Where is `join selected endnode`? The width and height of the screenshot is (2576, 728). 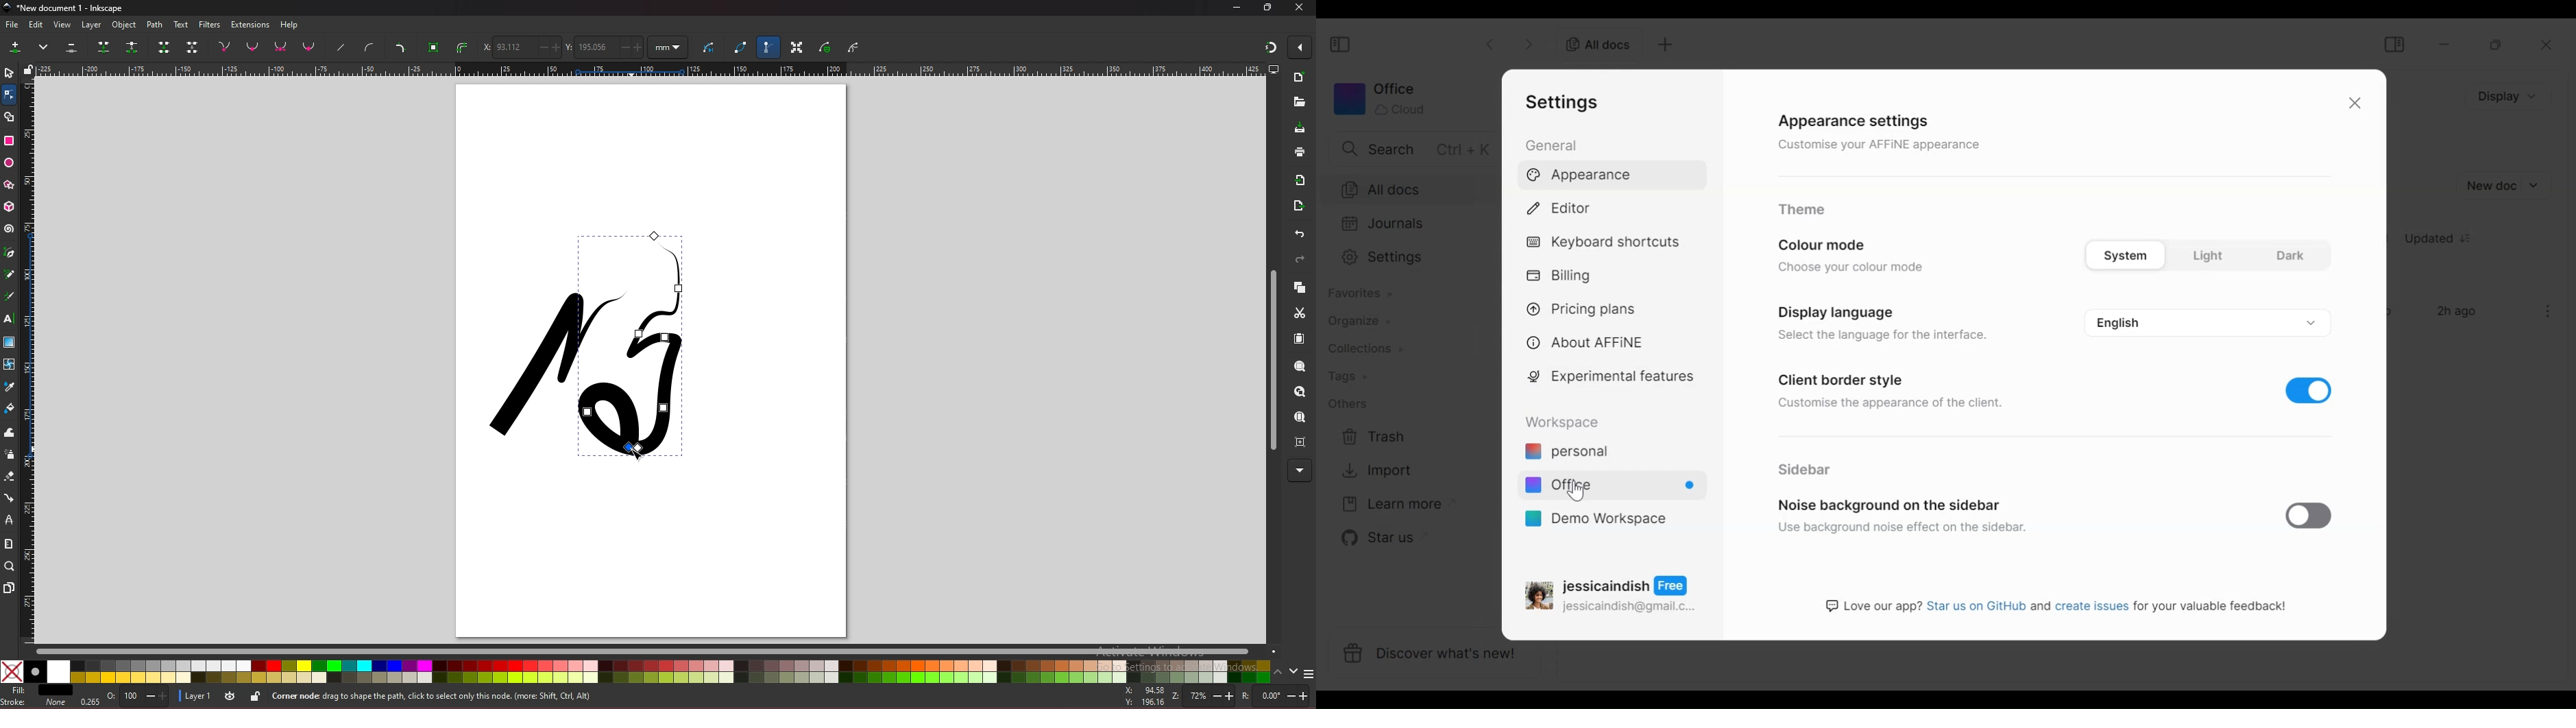 join selected endnode is located at coordinates (164, 47).